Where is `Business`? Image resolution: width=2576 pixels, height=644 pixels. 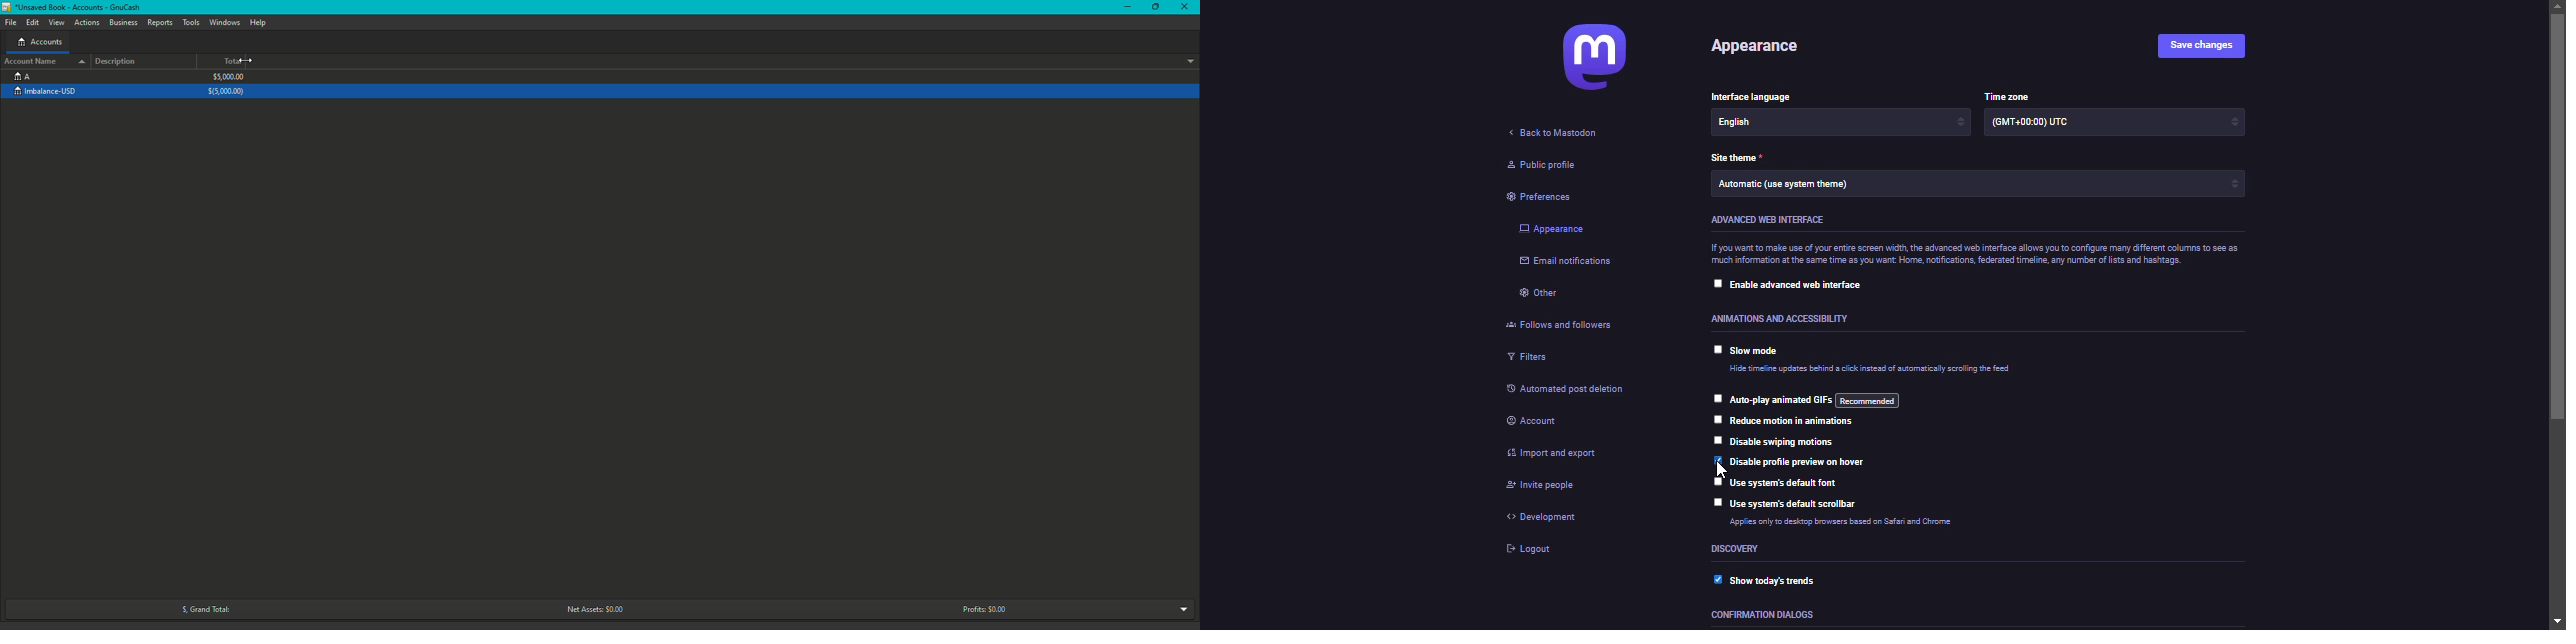
Business is located at coordinates (124, 23).